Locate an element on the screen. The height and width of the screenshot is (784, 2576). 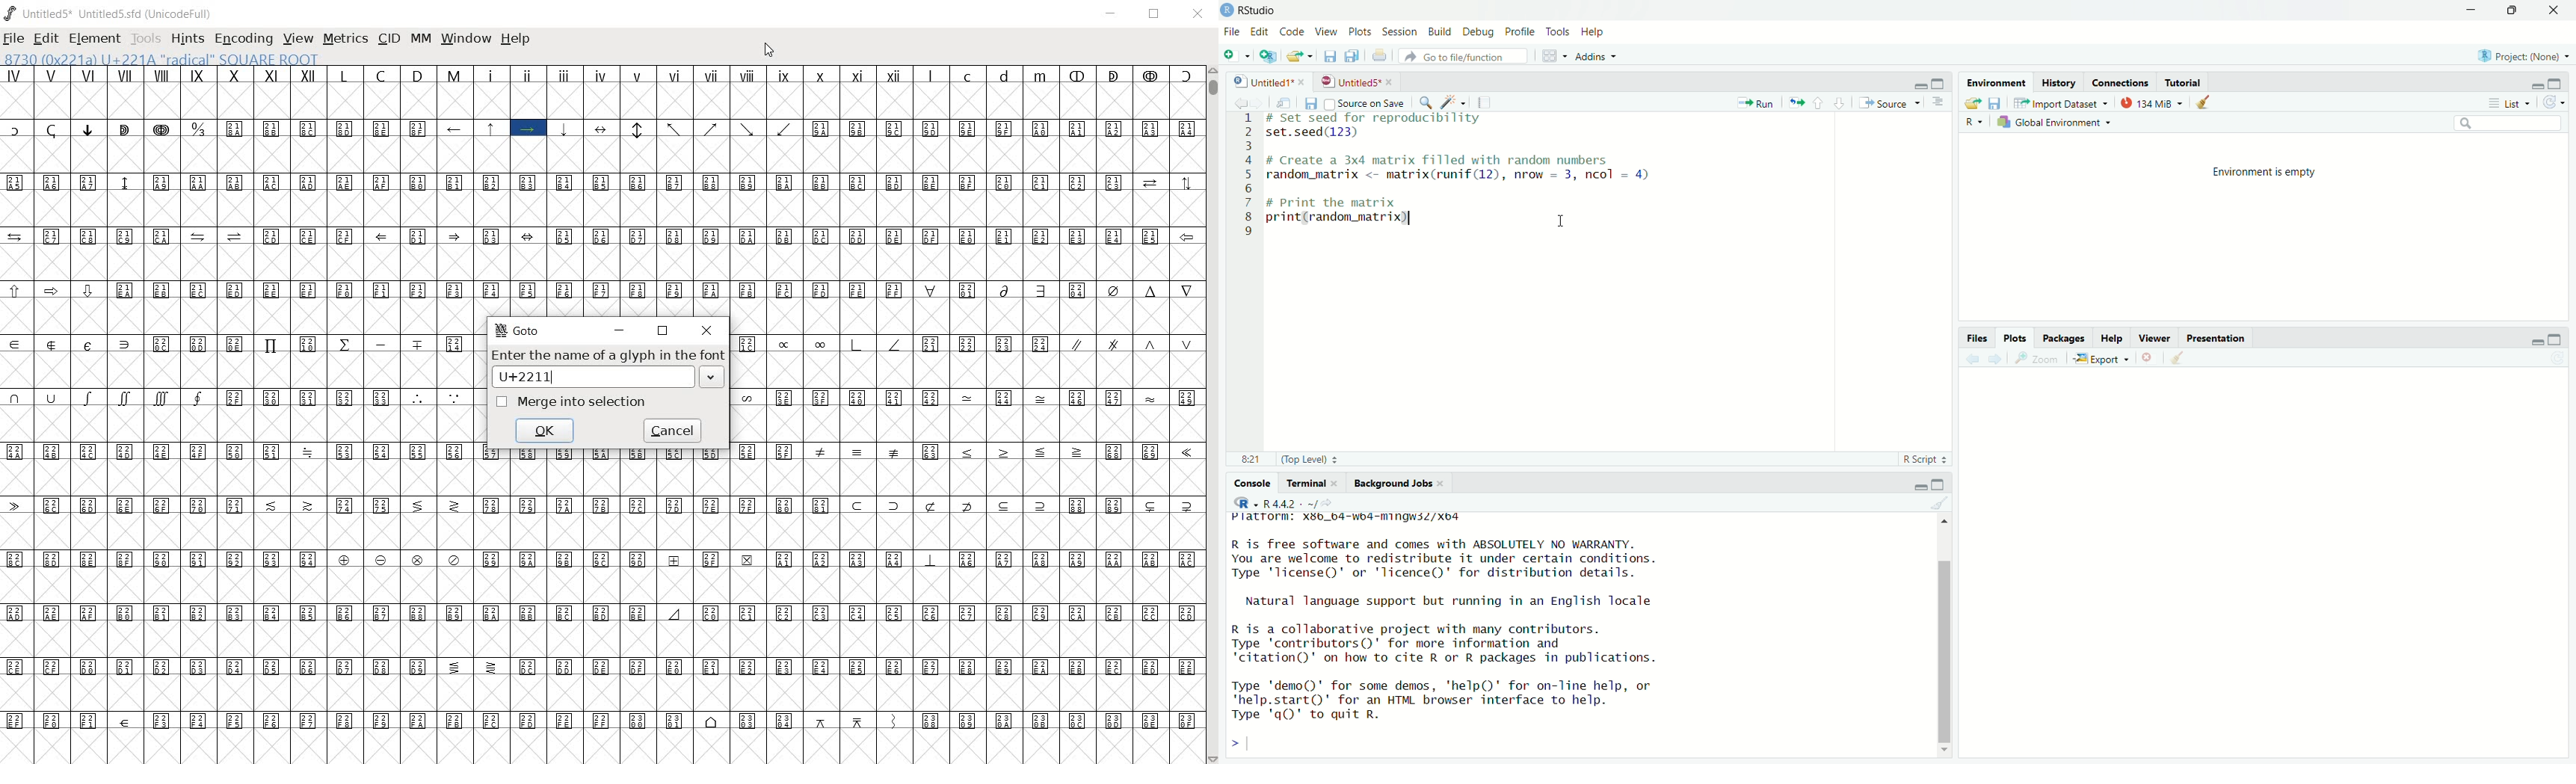
spark is located at coordinates (1452, 100).